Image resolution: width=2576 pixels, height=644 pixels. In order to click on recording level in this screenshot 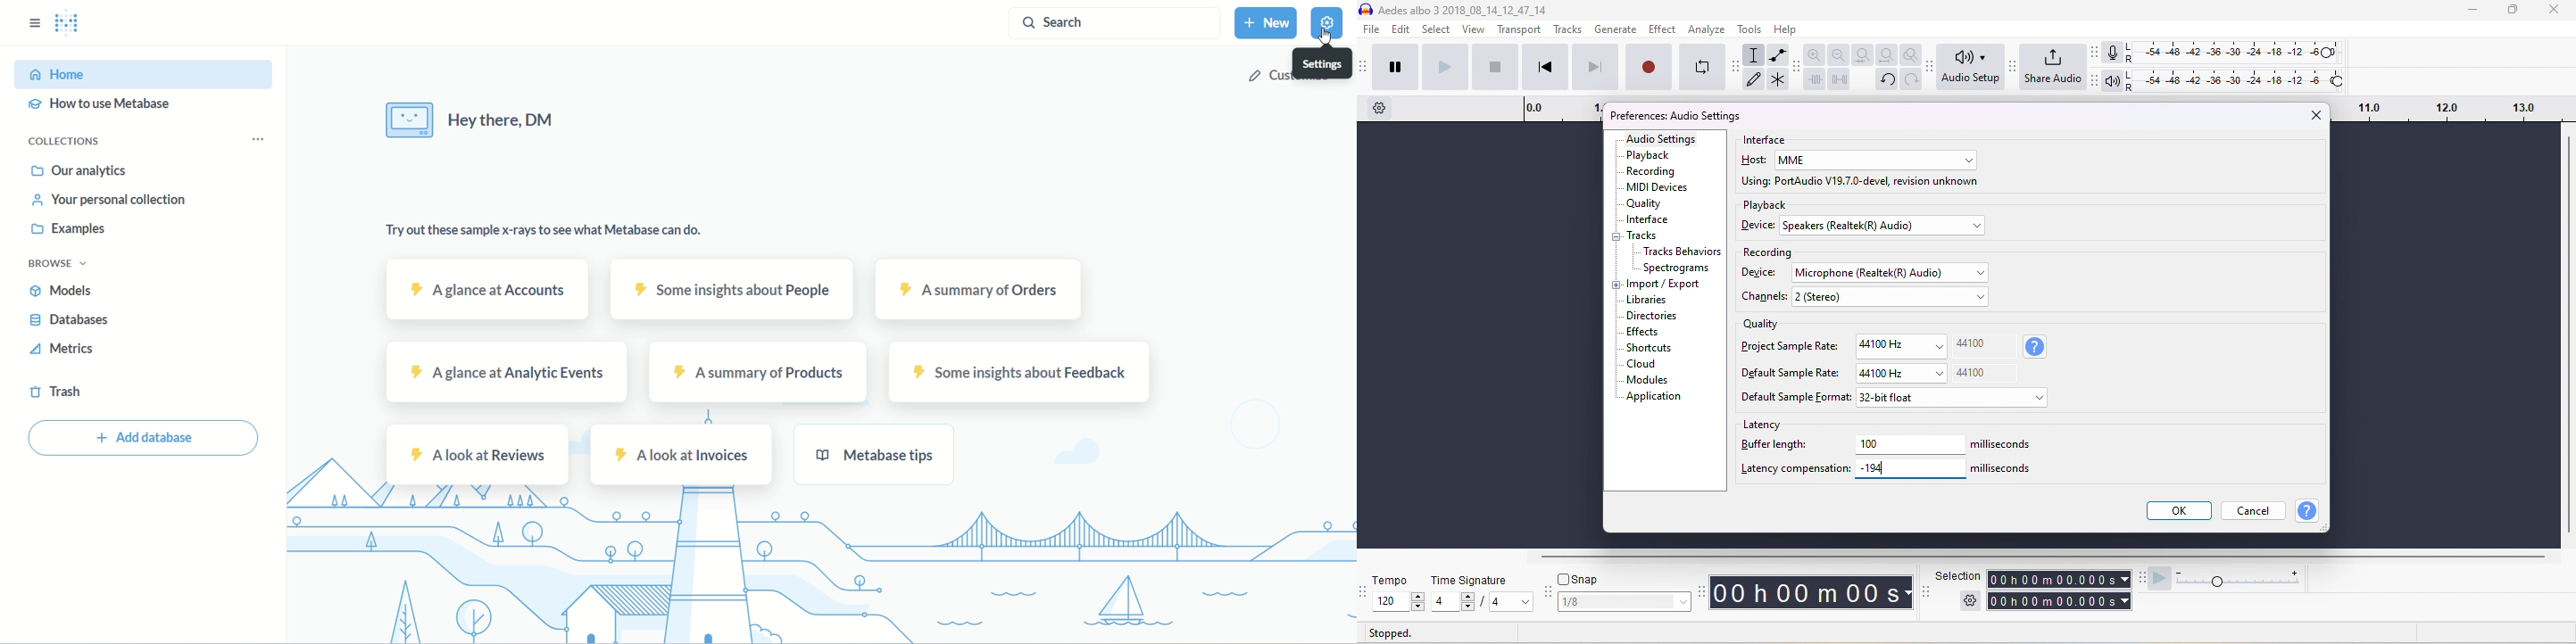, I will do `click(2239, 53)`.